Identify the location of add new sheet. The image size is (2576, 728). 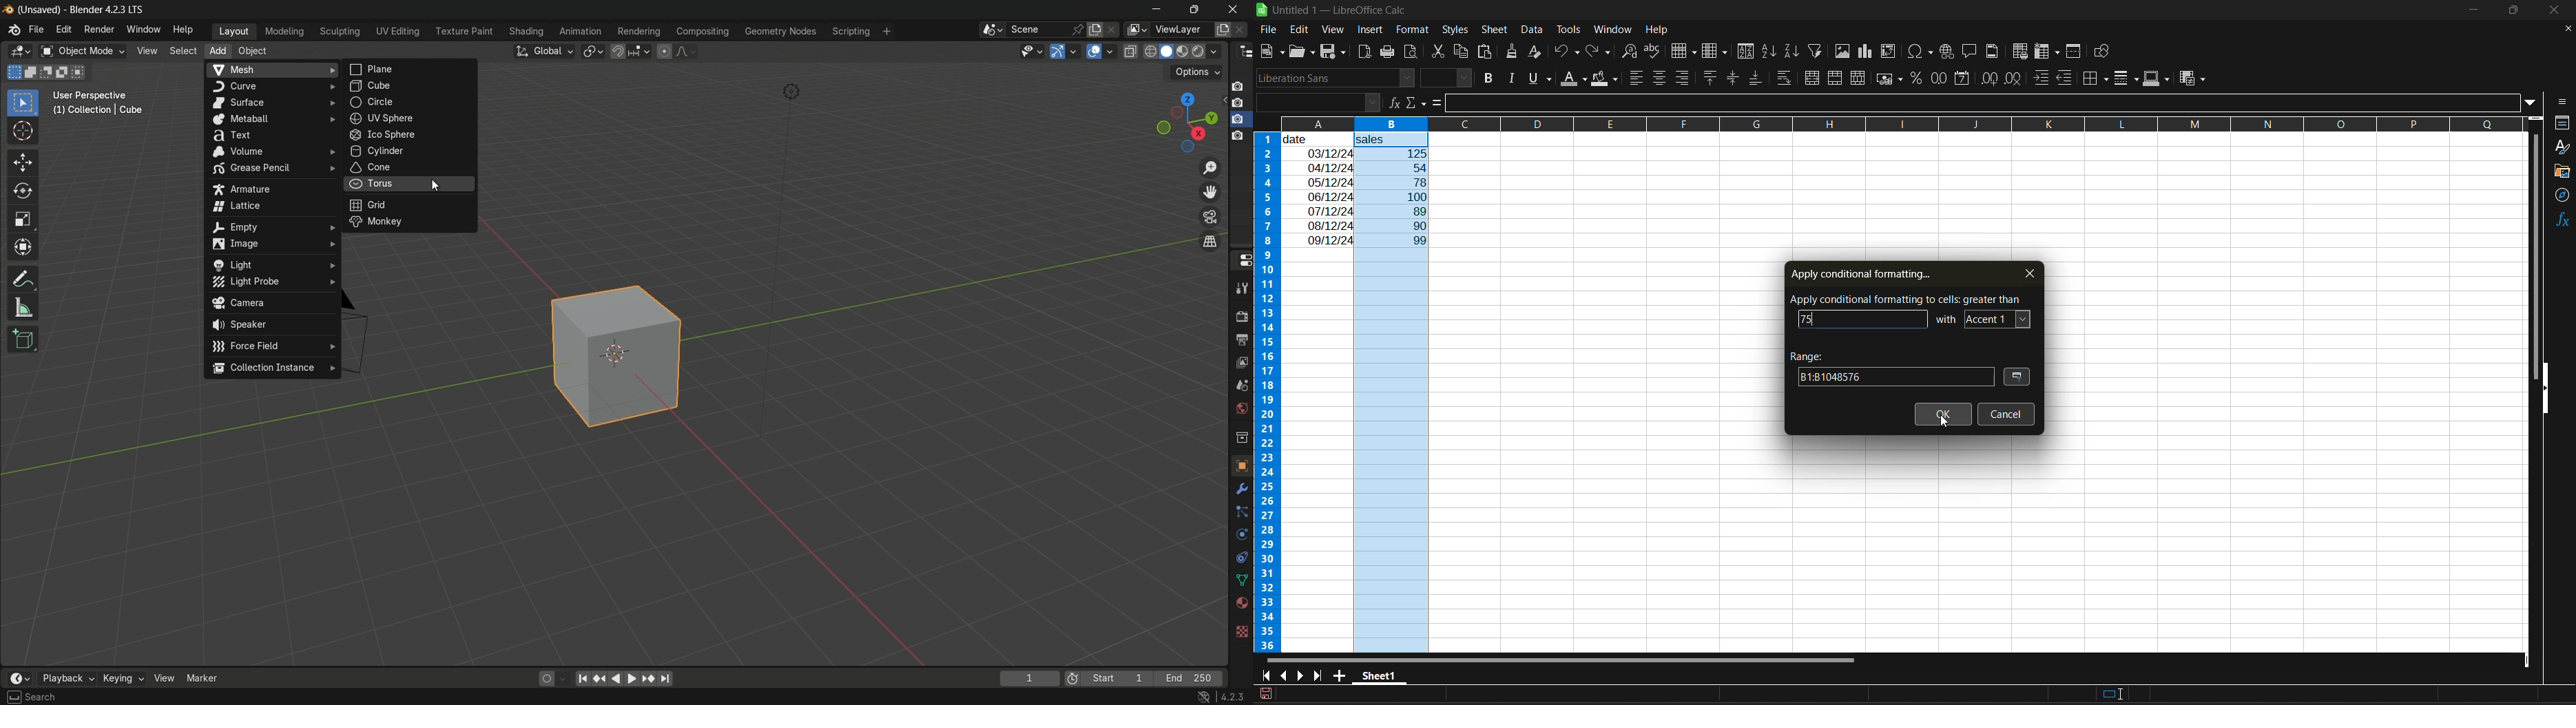
(1340, 675).